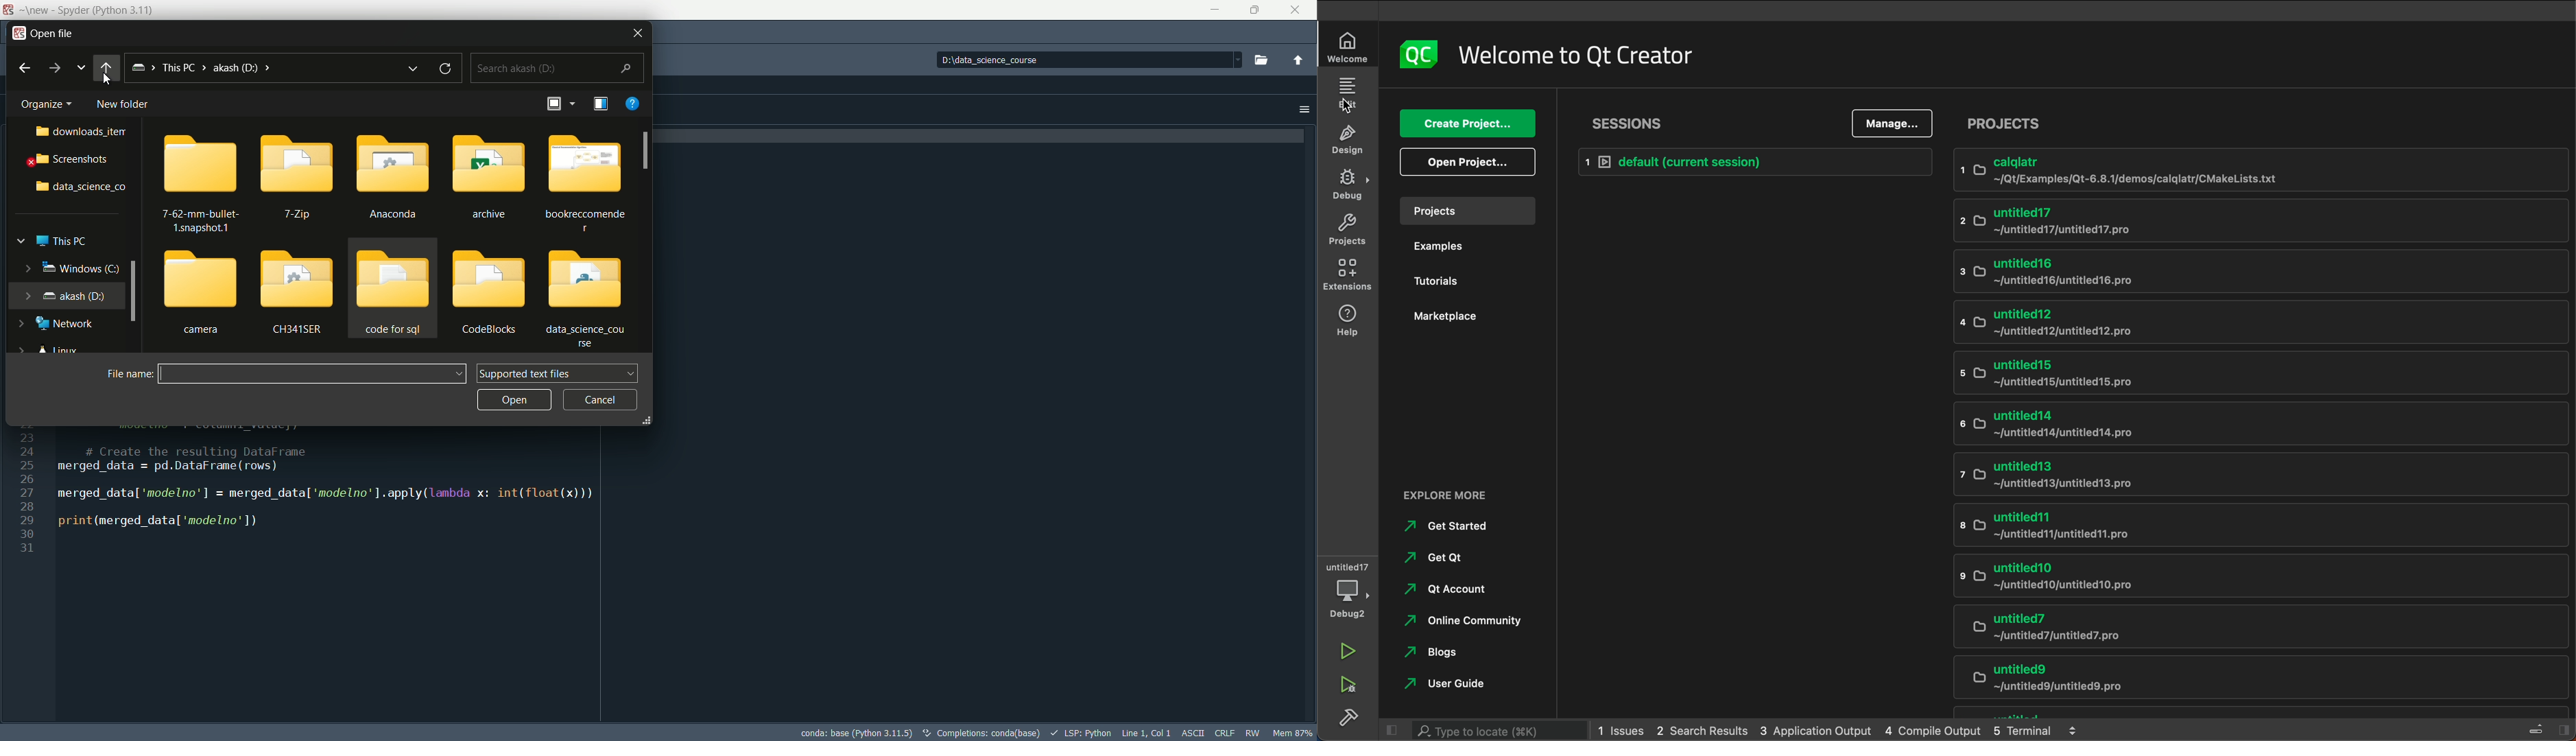  What do you see at coordinates (302, 180) in the screenshot?
I see `7-Zip` at bounding box center [302, 180].